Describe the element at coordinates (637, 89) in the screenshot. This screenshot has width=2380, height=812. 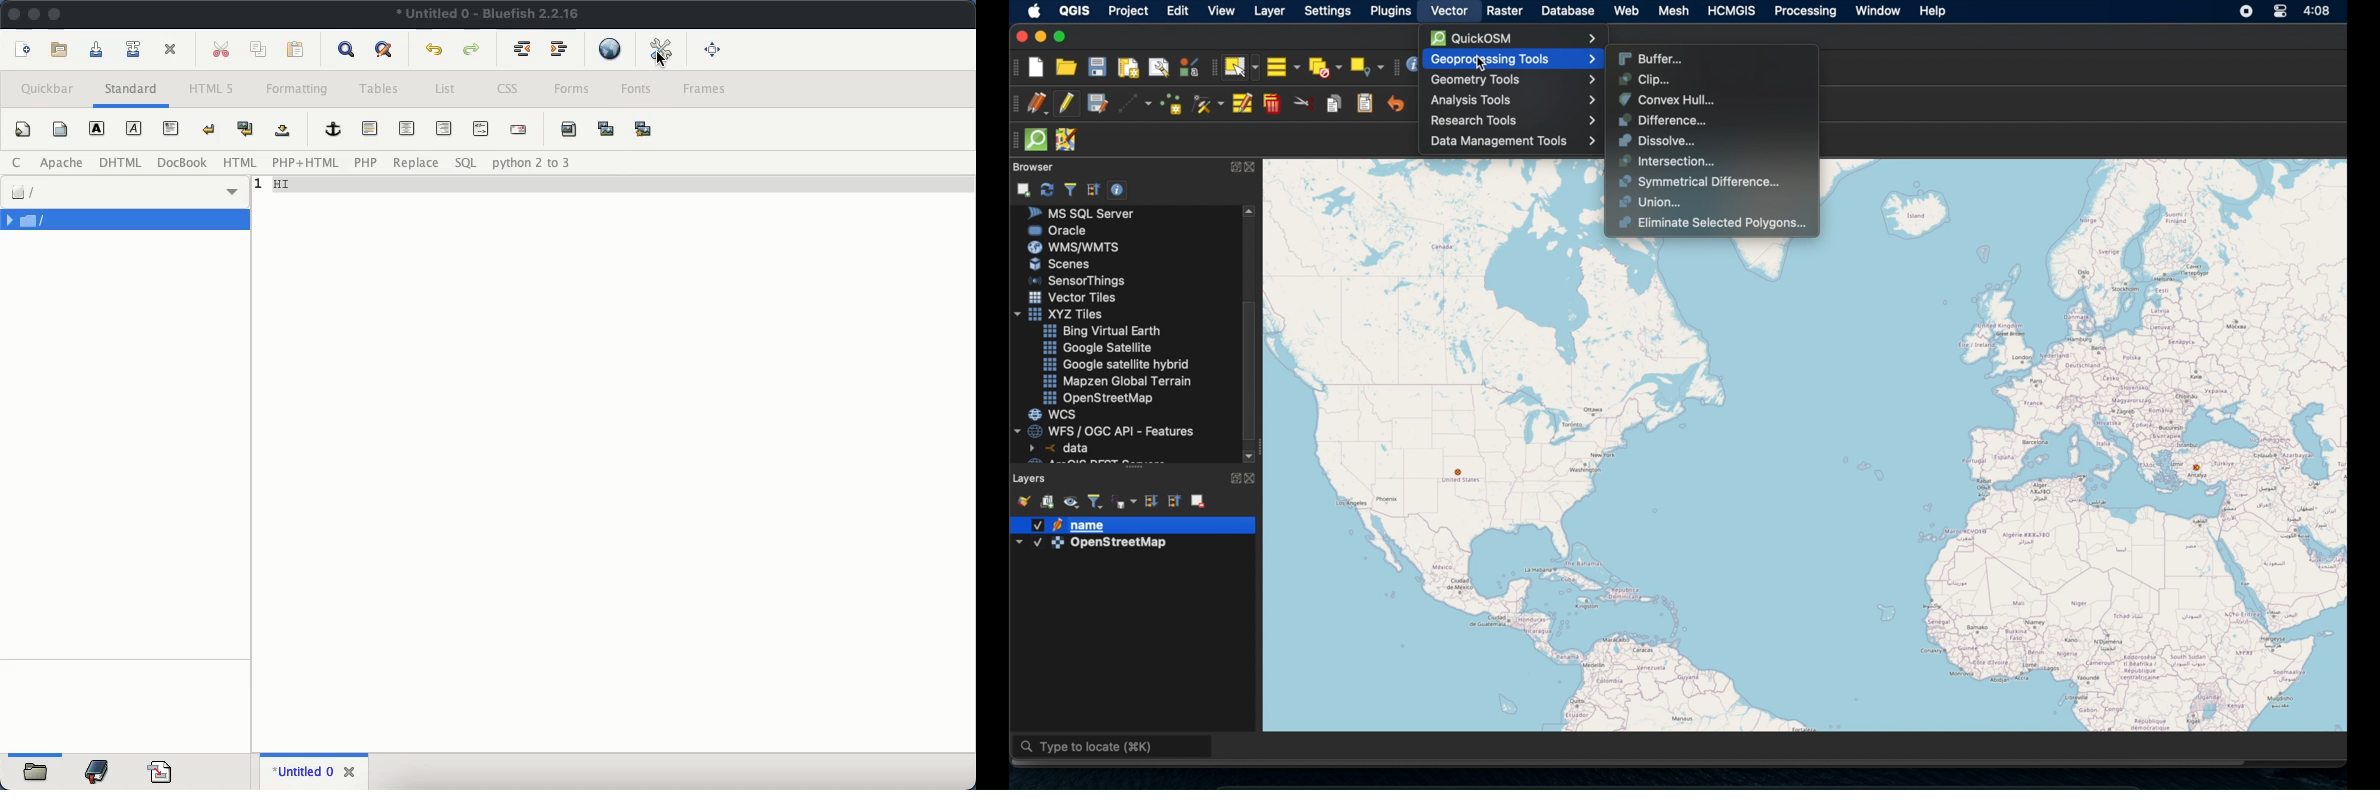
I see `fonts` at that location.